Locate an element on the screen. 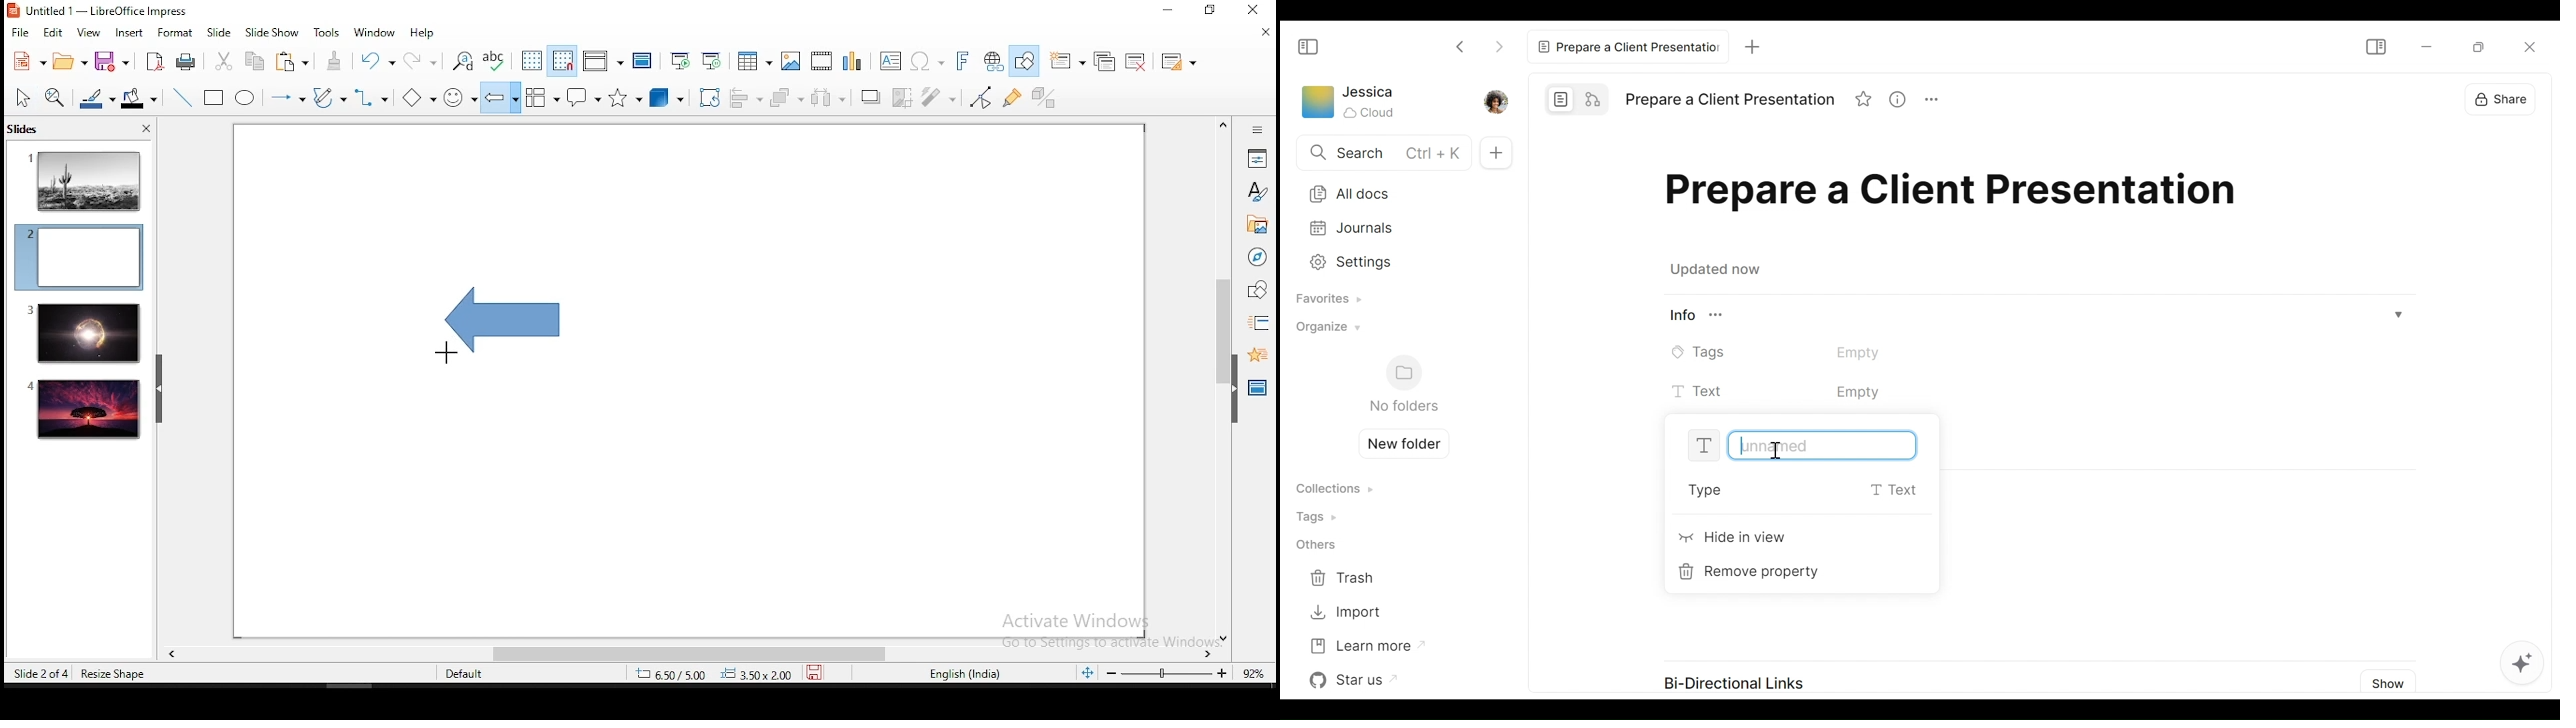 This screenshot has height=728, width=2576. AI is located at coordinates (2529, 668).